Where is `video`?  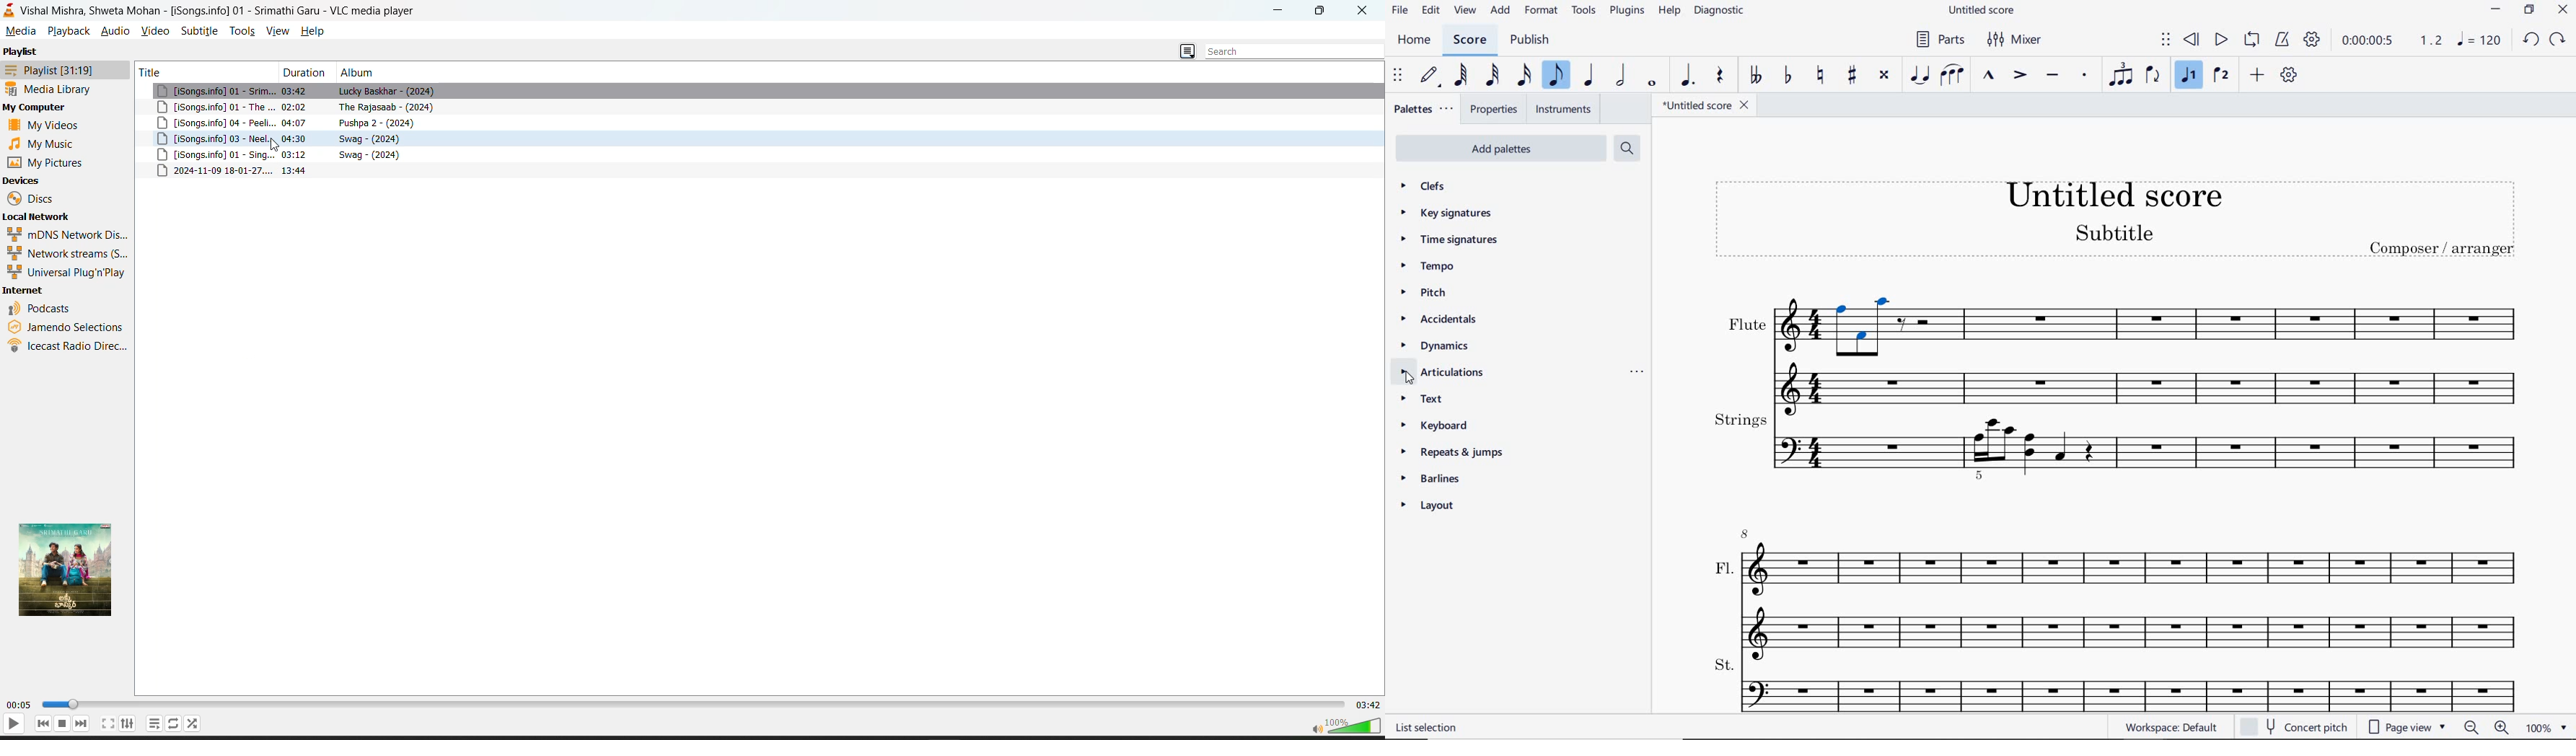
video is located at coordinates (154, 30).